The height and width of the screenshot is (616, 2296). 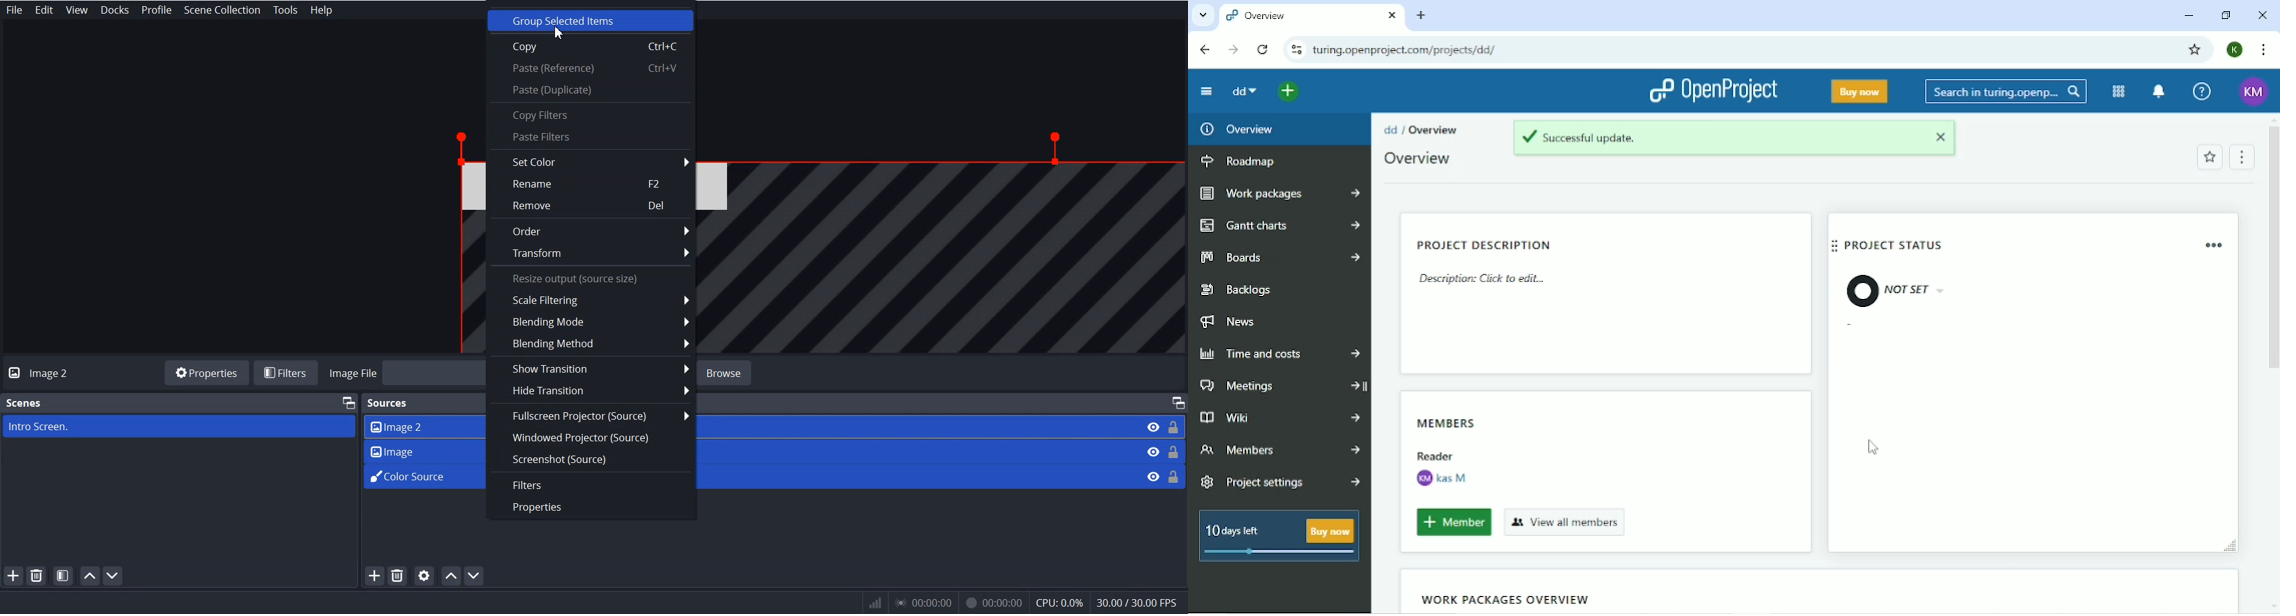 I want to click on Cursor, so click(x=1873, y=448).